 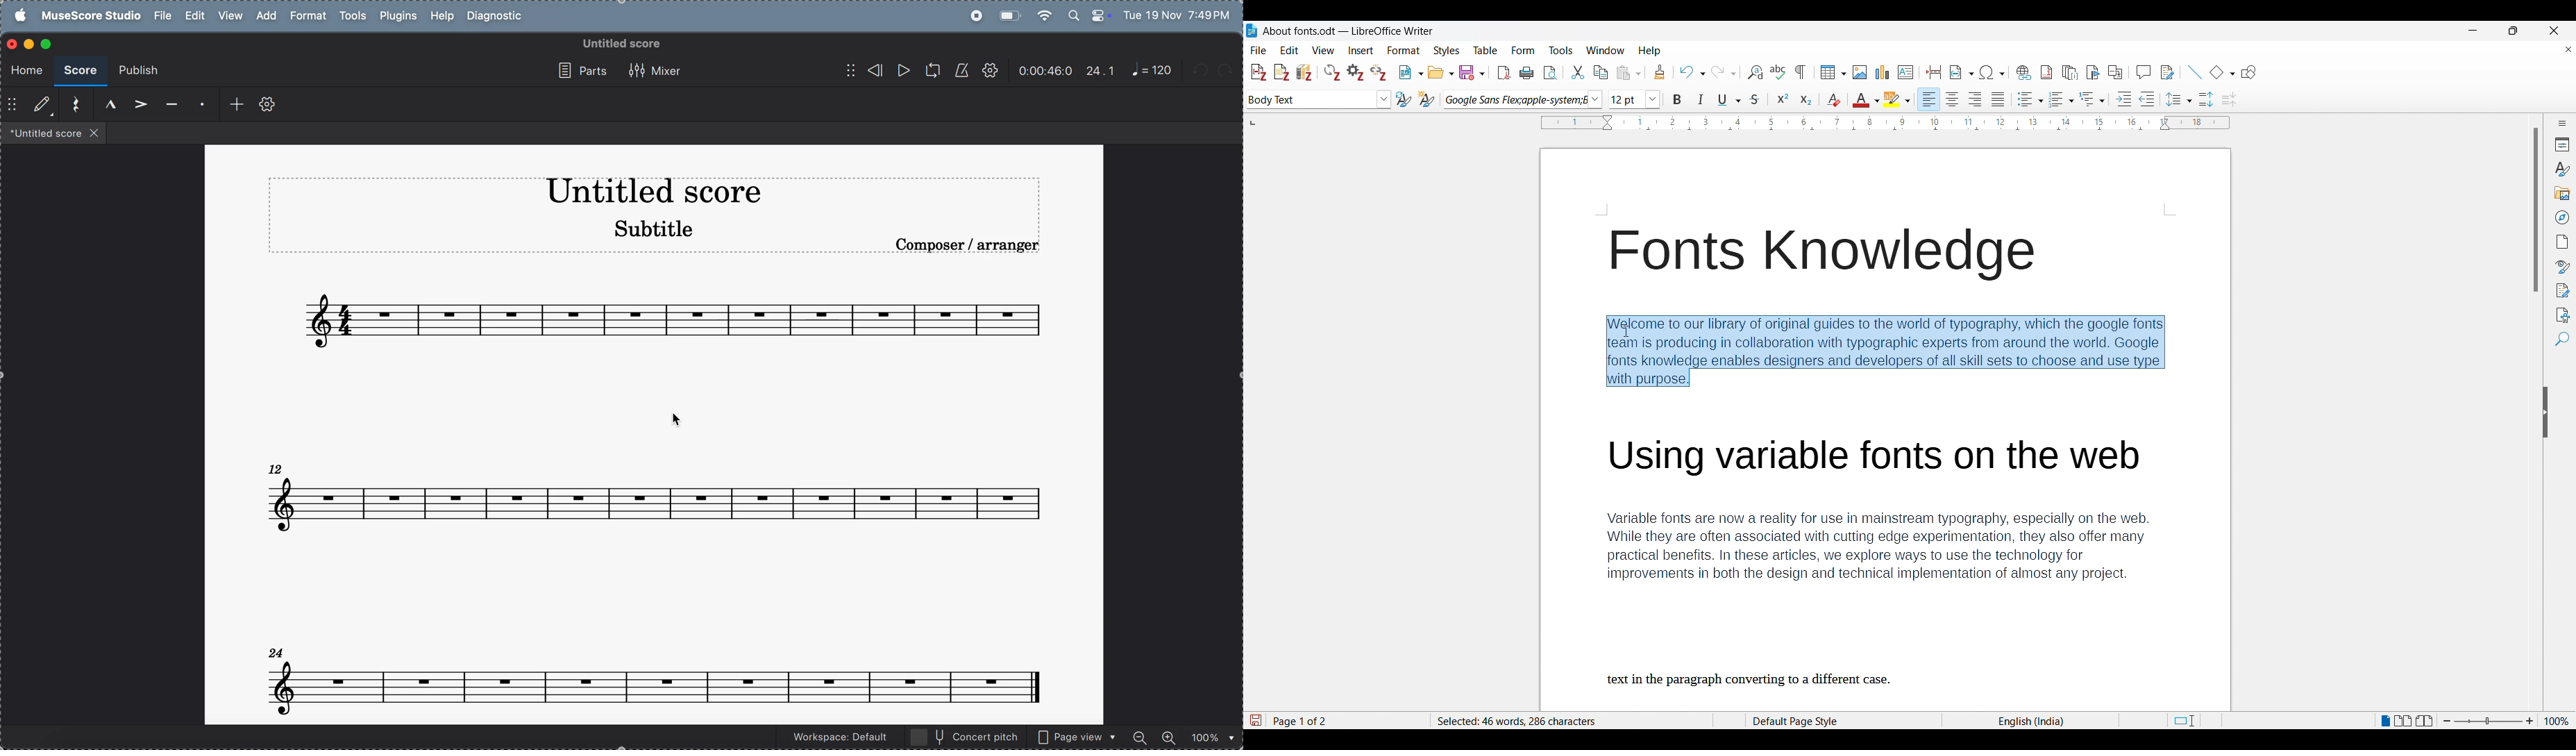 I want to click on files, so click(x=54, y=132).